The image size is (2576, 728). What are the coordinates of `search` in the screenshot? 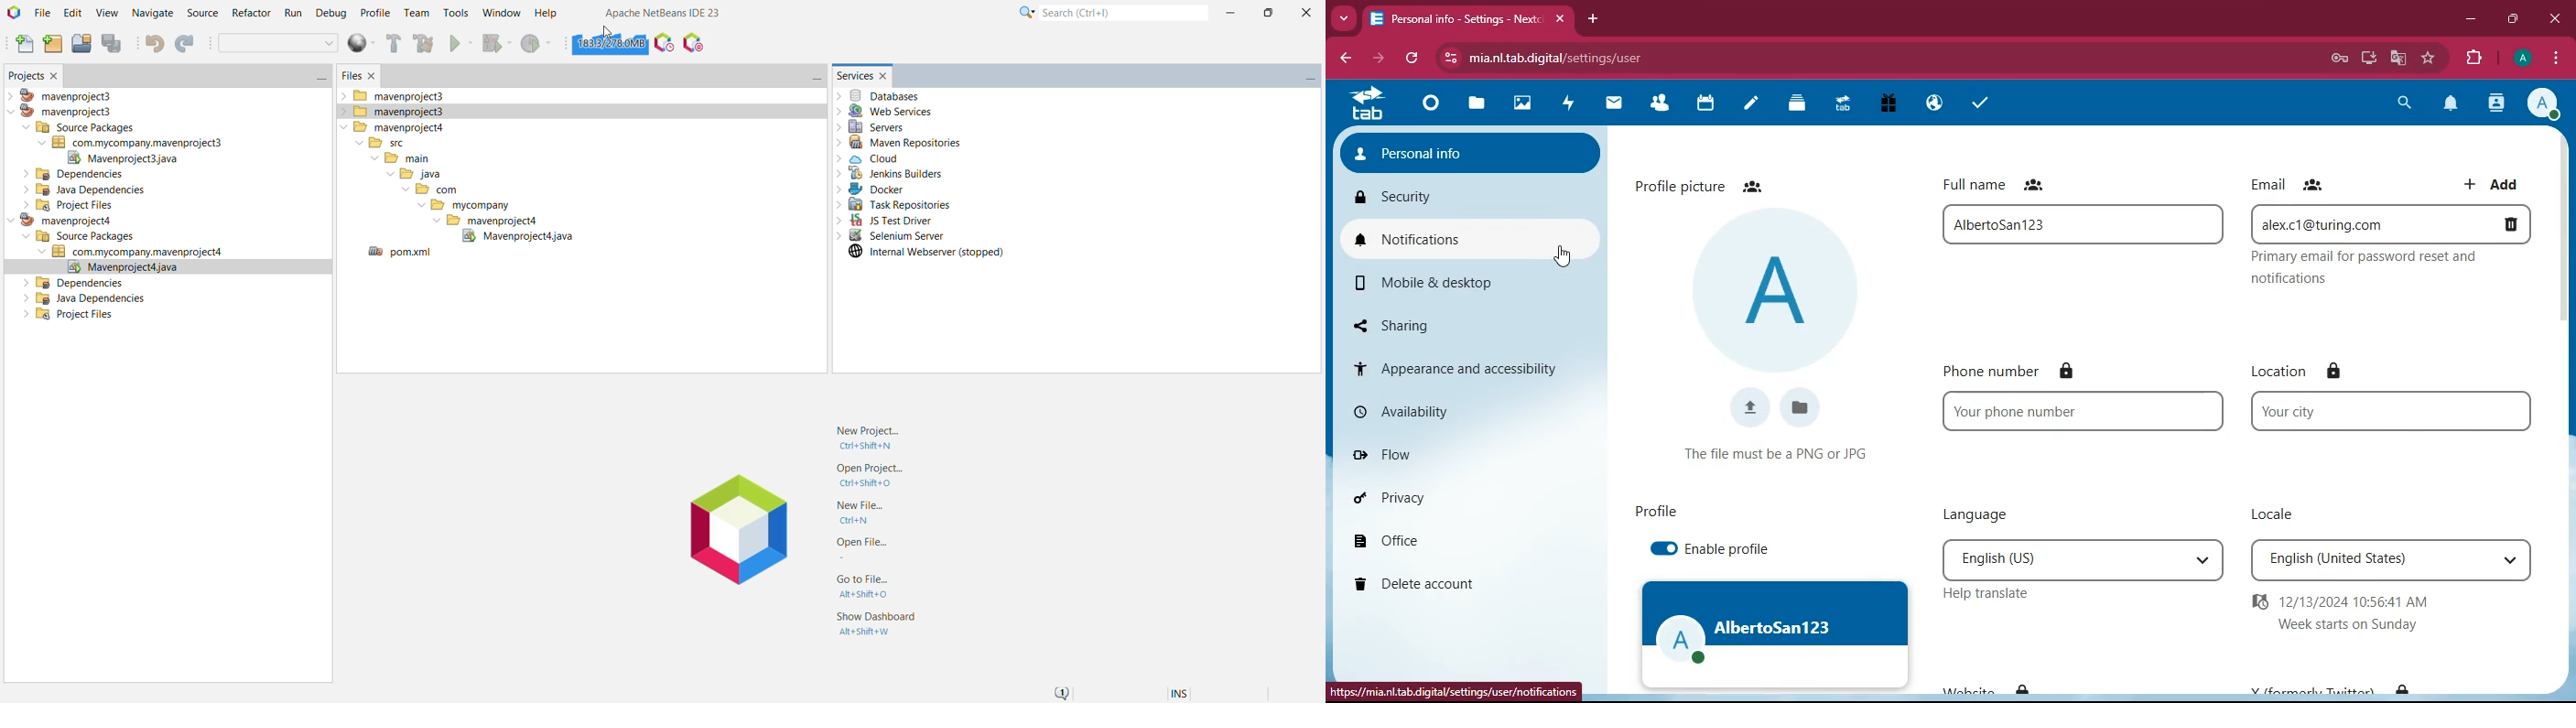 It's located at (2404, 102).